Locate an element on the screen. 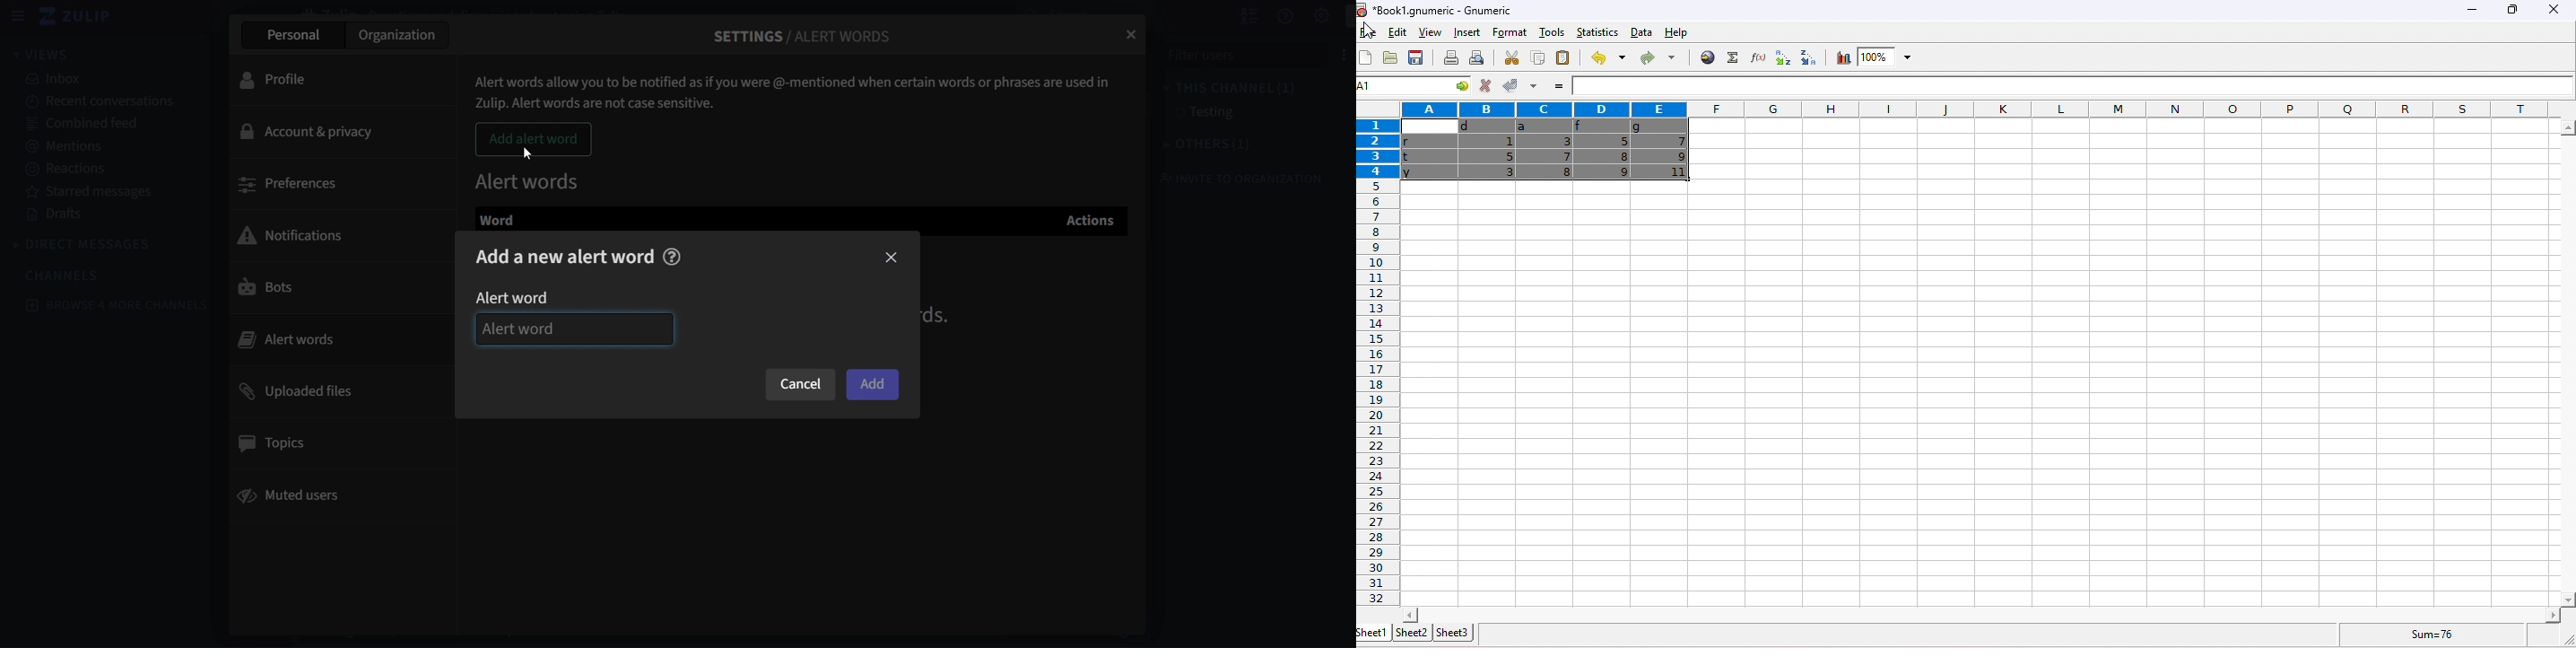 This screenshot has height=672, width=2576. undo is located at coordinates (1606, 58).